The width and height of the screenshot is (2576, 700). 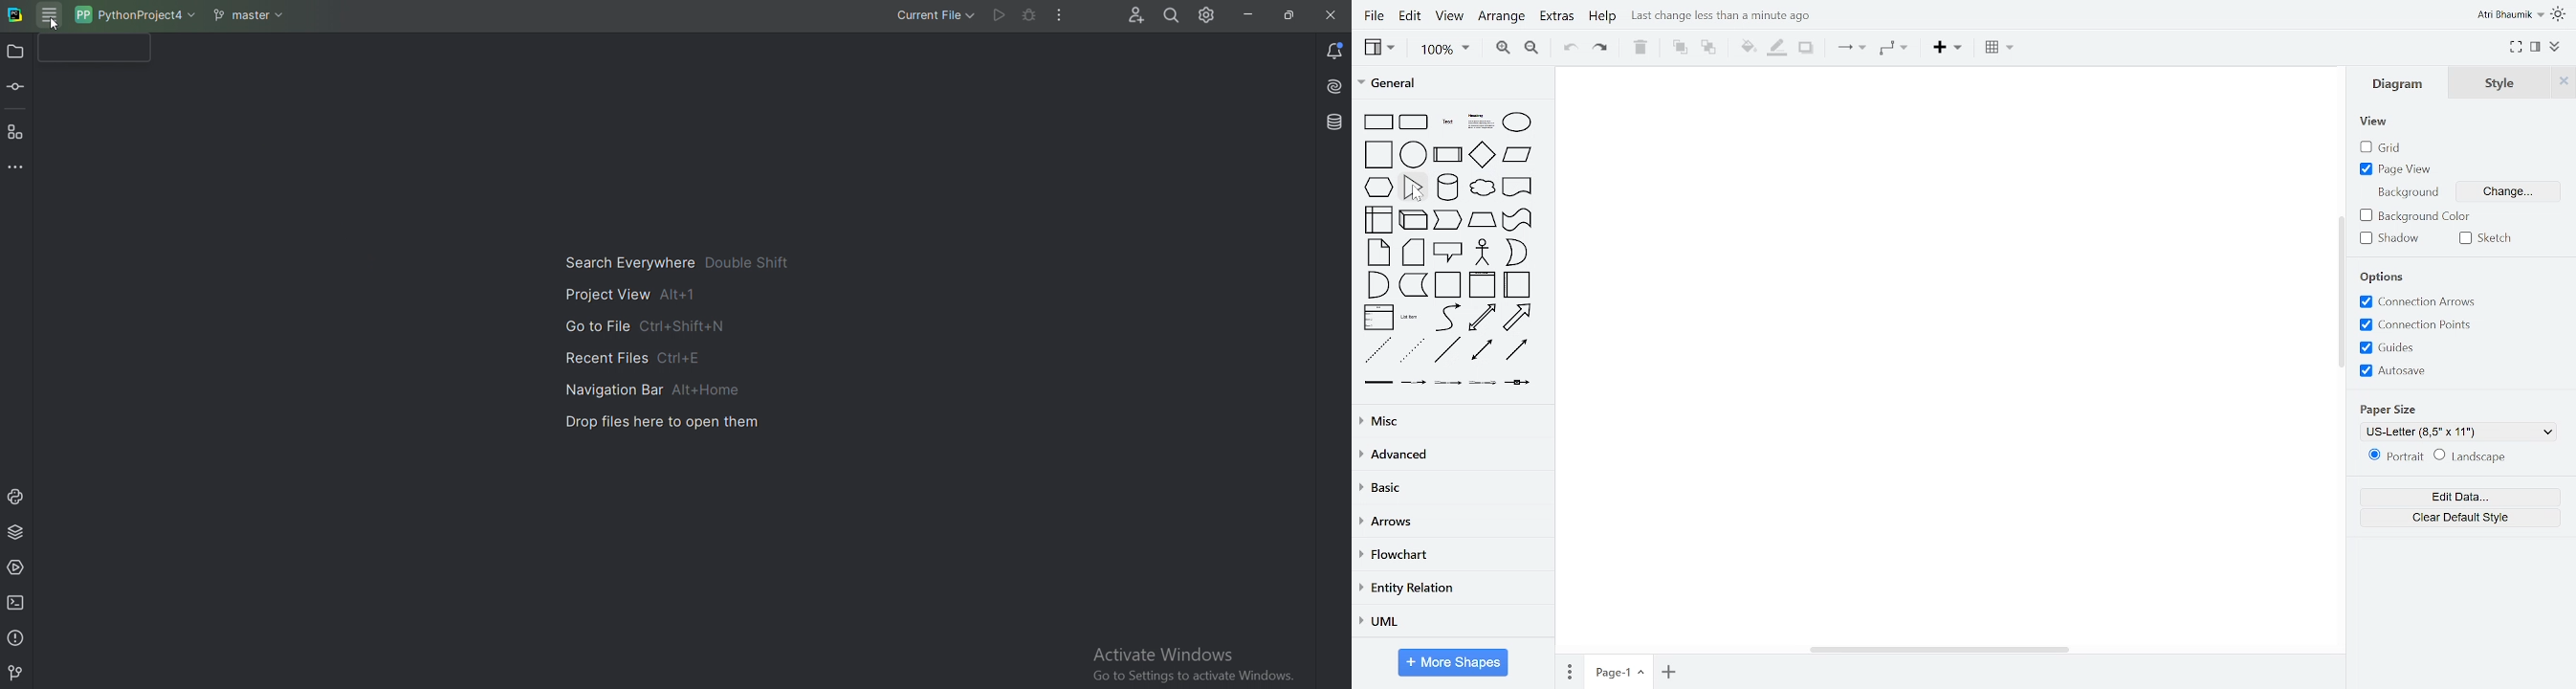 I want to click on Drop files here to open them, so click(x=662, y=424).